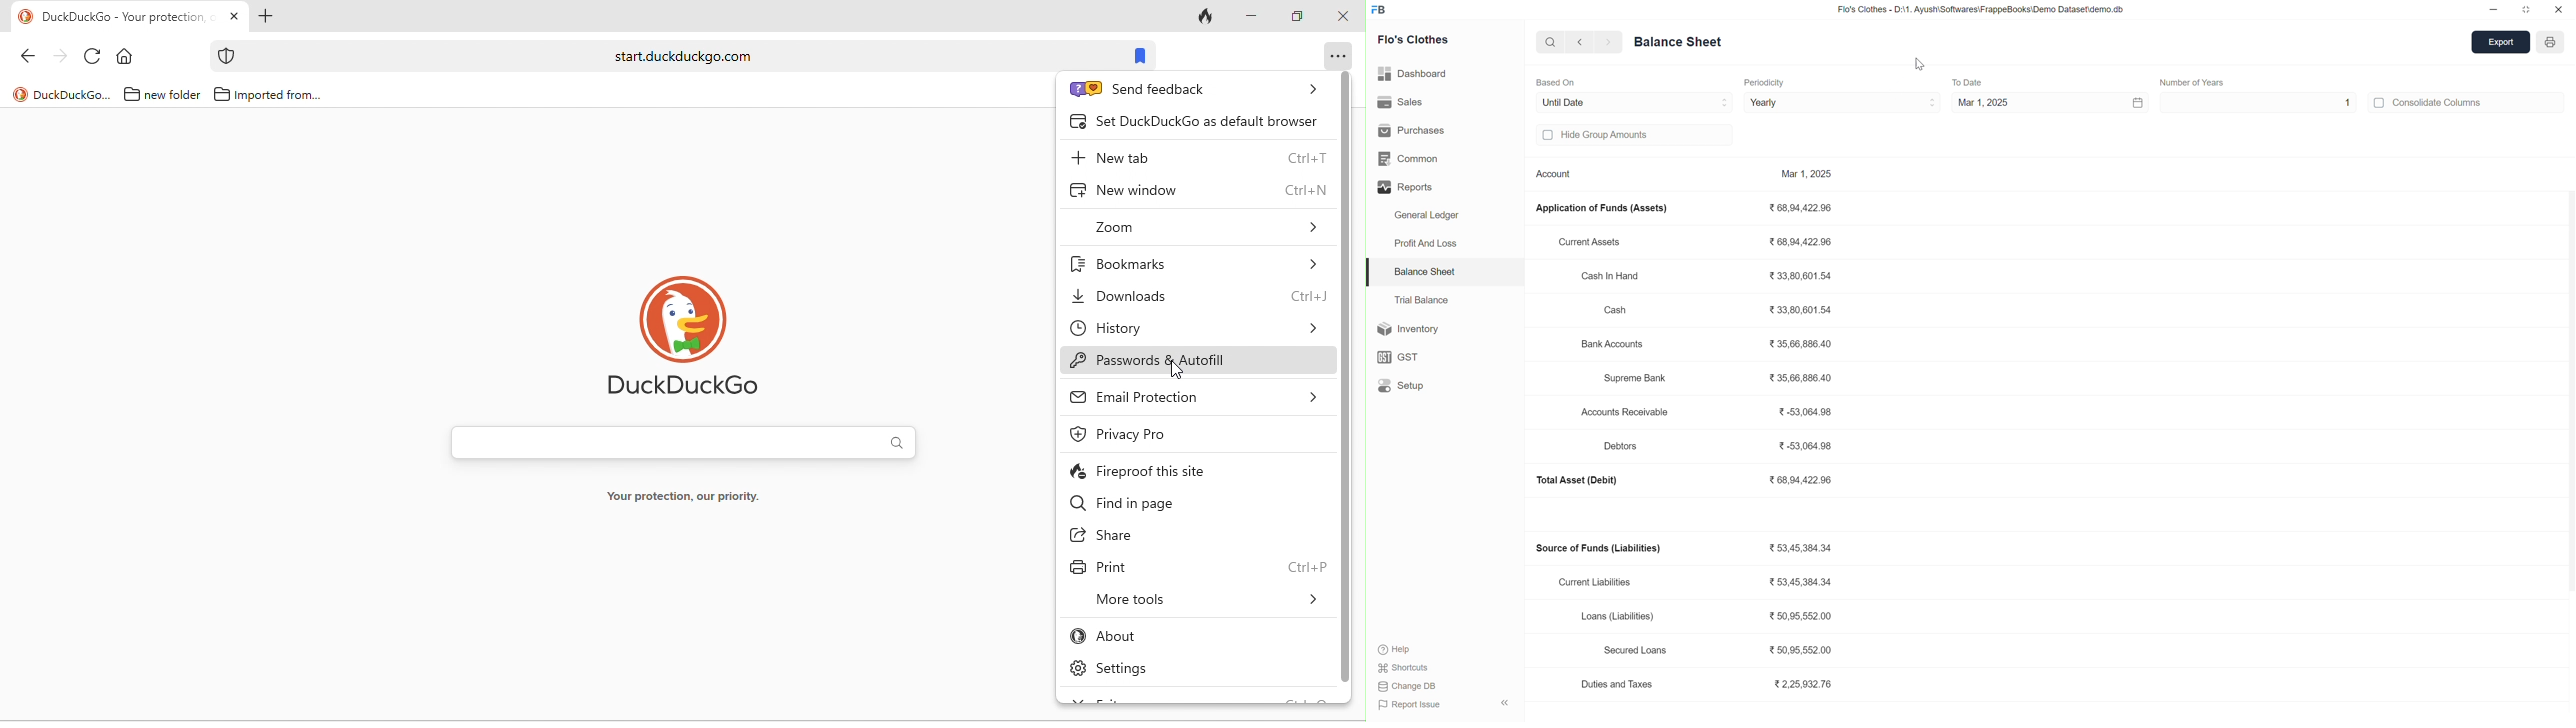 This screenshot has width=2576, height=728. I want to click on close, so click(2557, 10).